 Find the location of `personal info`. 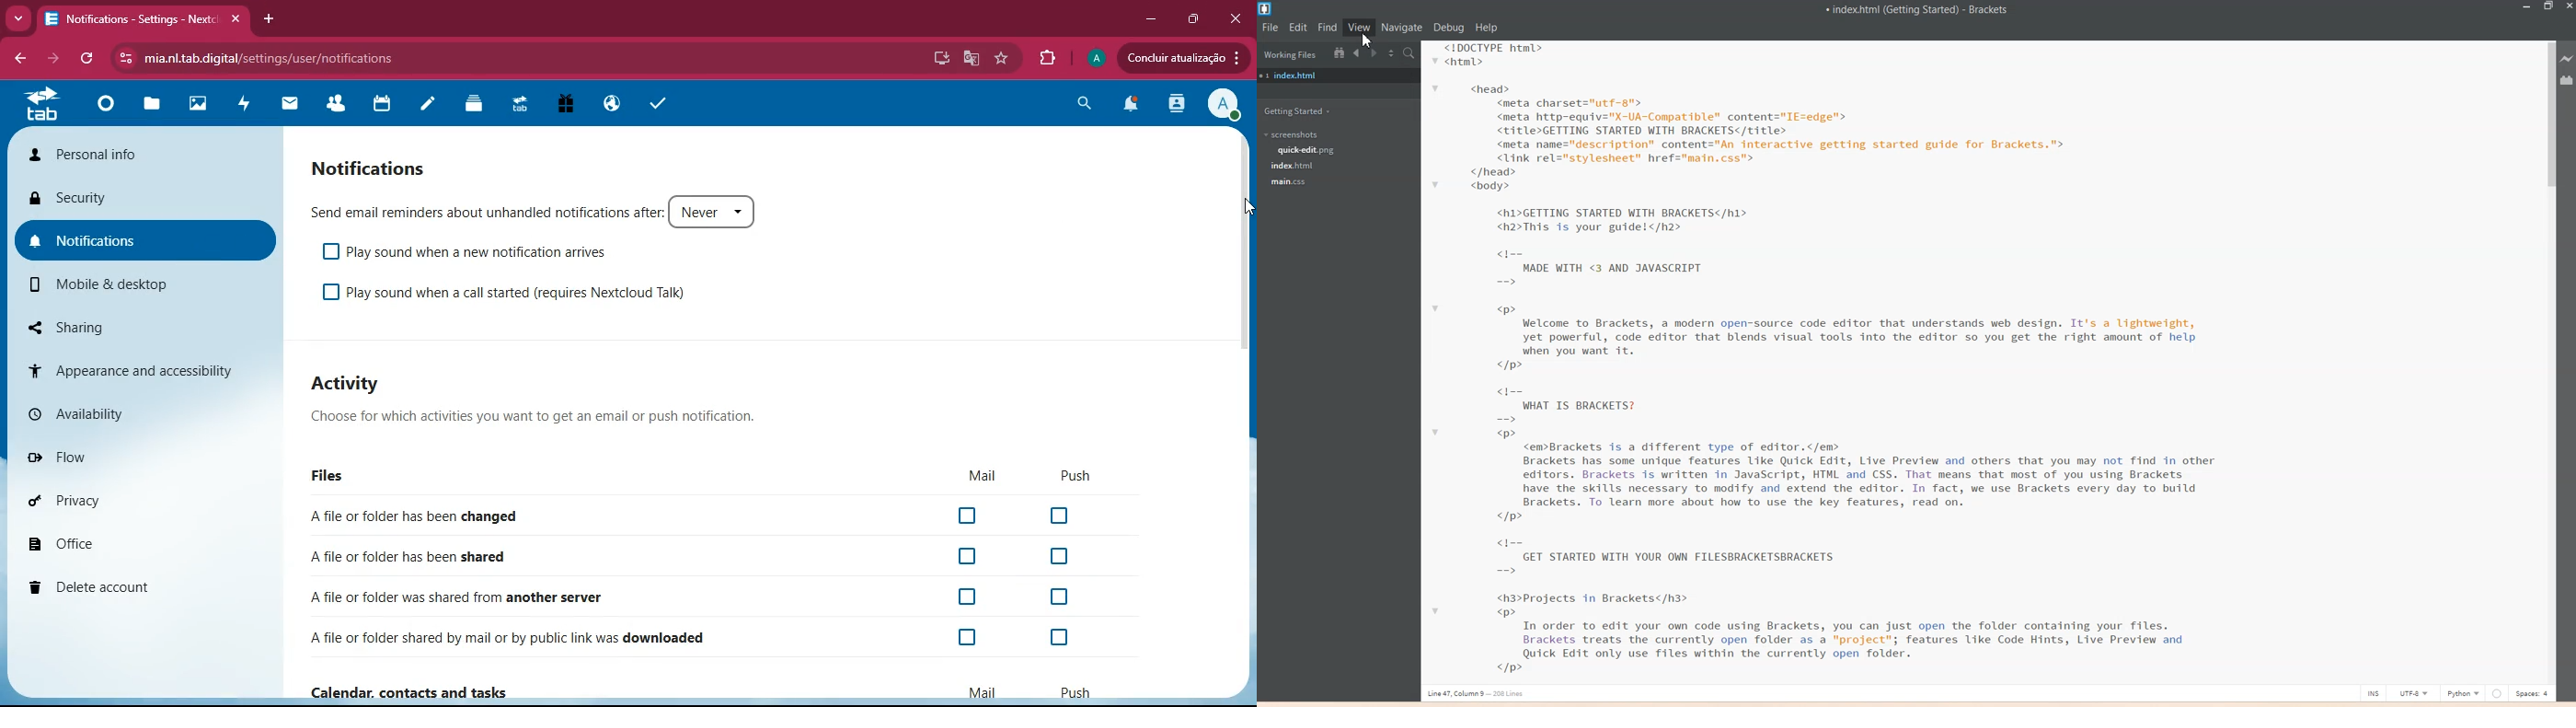

personal info is located at coordinates (116, 155).